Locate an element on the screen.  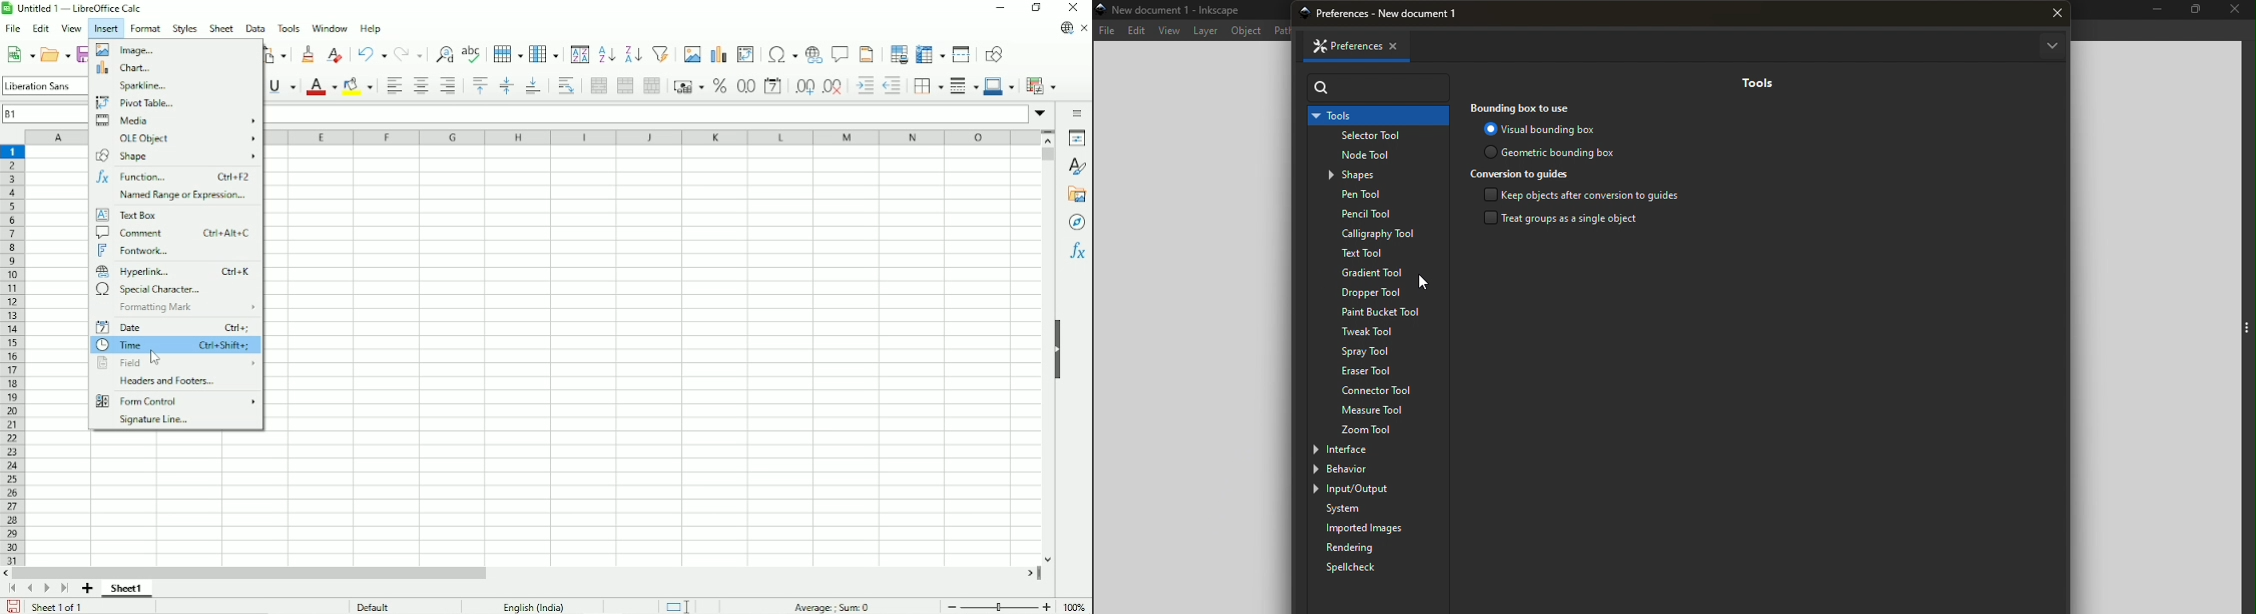
Default is located at coordinates (376, 605).